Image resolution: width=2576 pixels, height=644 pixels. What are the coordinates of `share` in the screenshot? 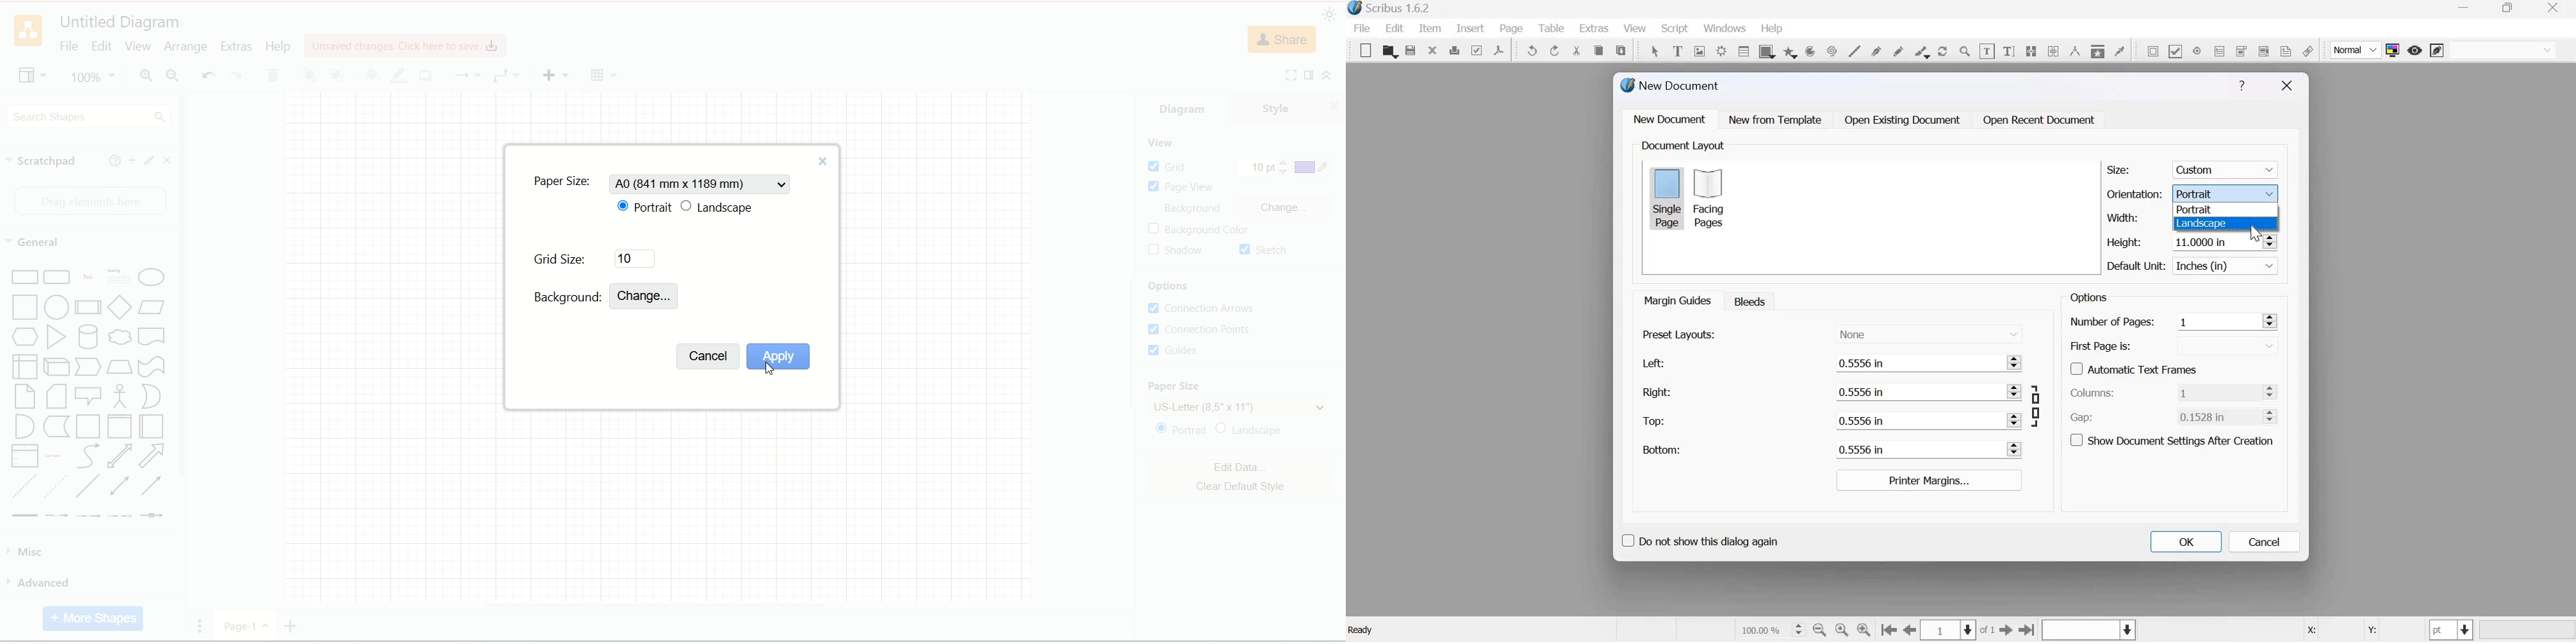 It's located at (1284, 41).